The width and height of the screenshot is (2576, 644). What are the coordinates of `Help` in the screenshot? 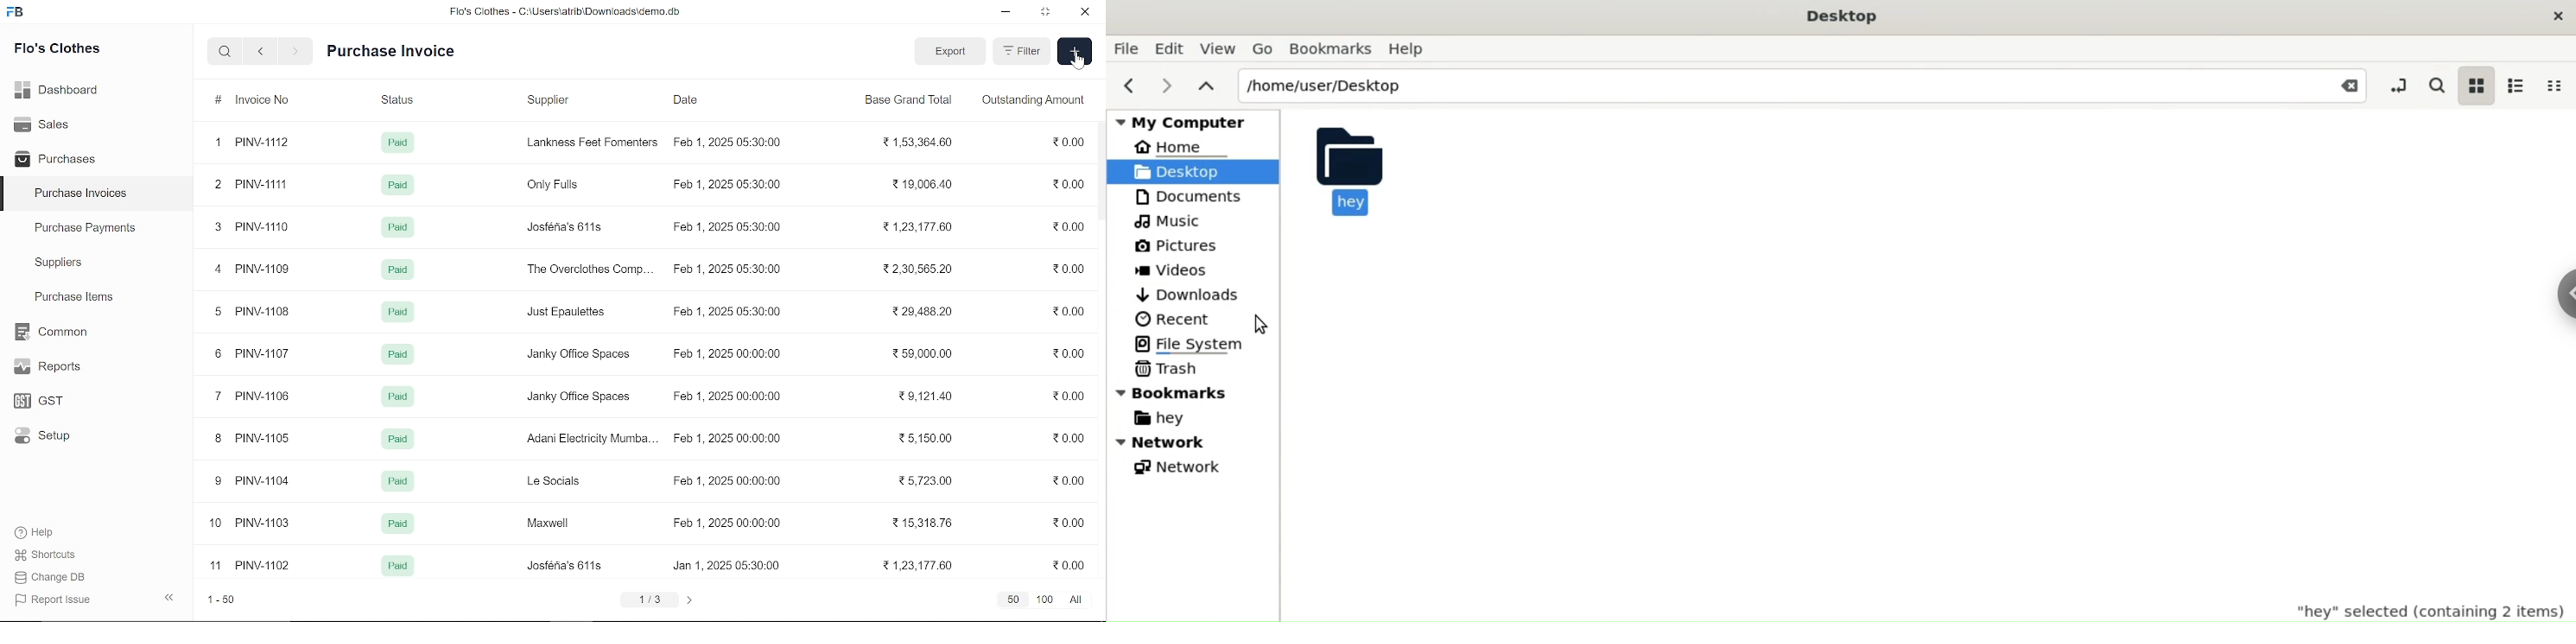 It's located at (1410, 47).